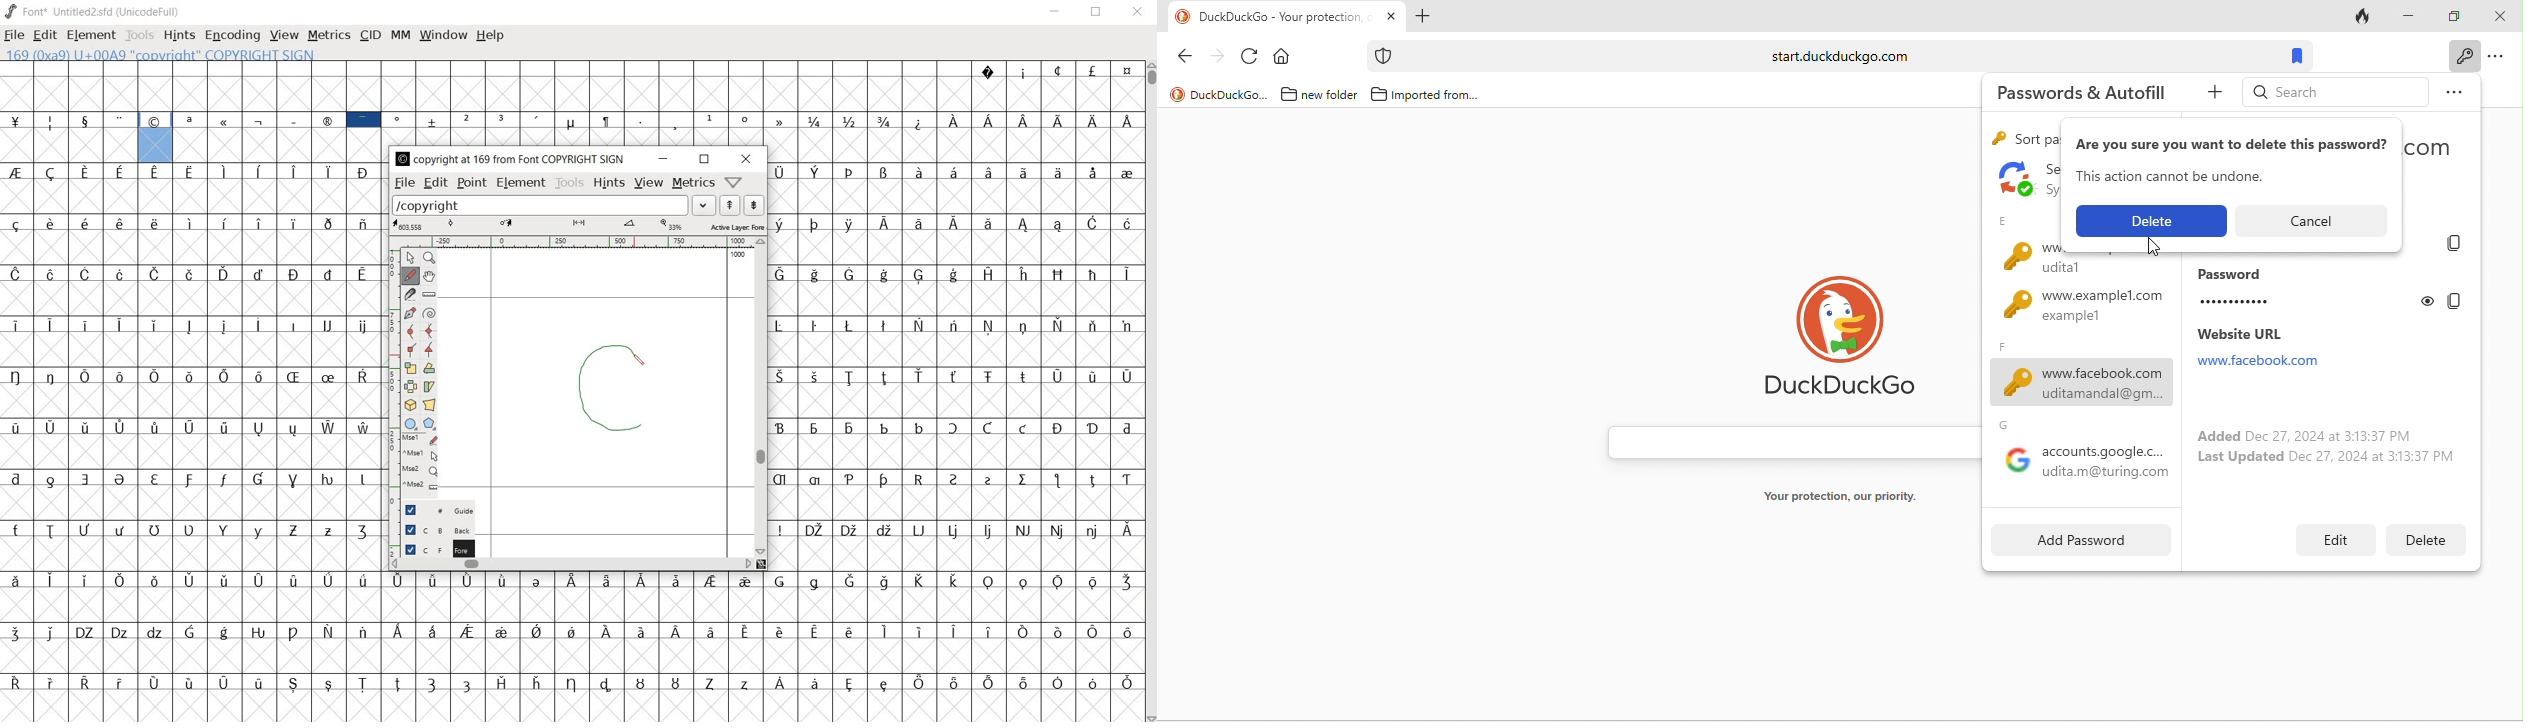 The height and width of the screenshot is (728, 2548). I want to click on icon, so click(2017, 256).